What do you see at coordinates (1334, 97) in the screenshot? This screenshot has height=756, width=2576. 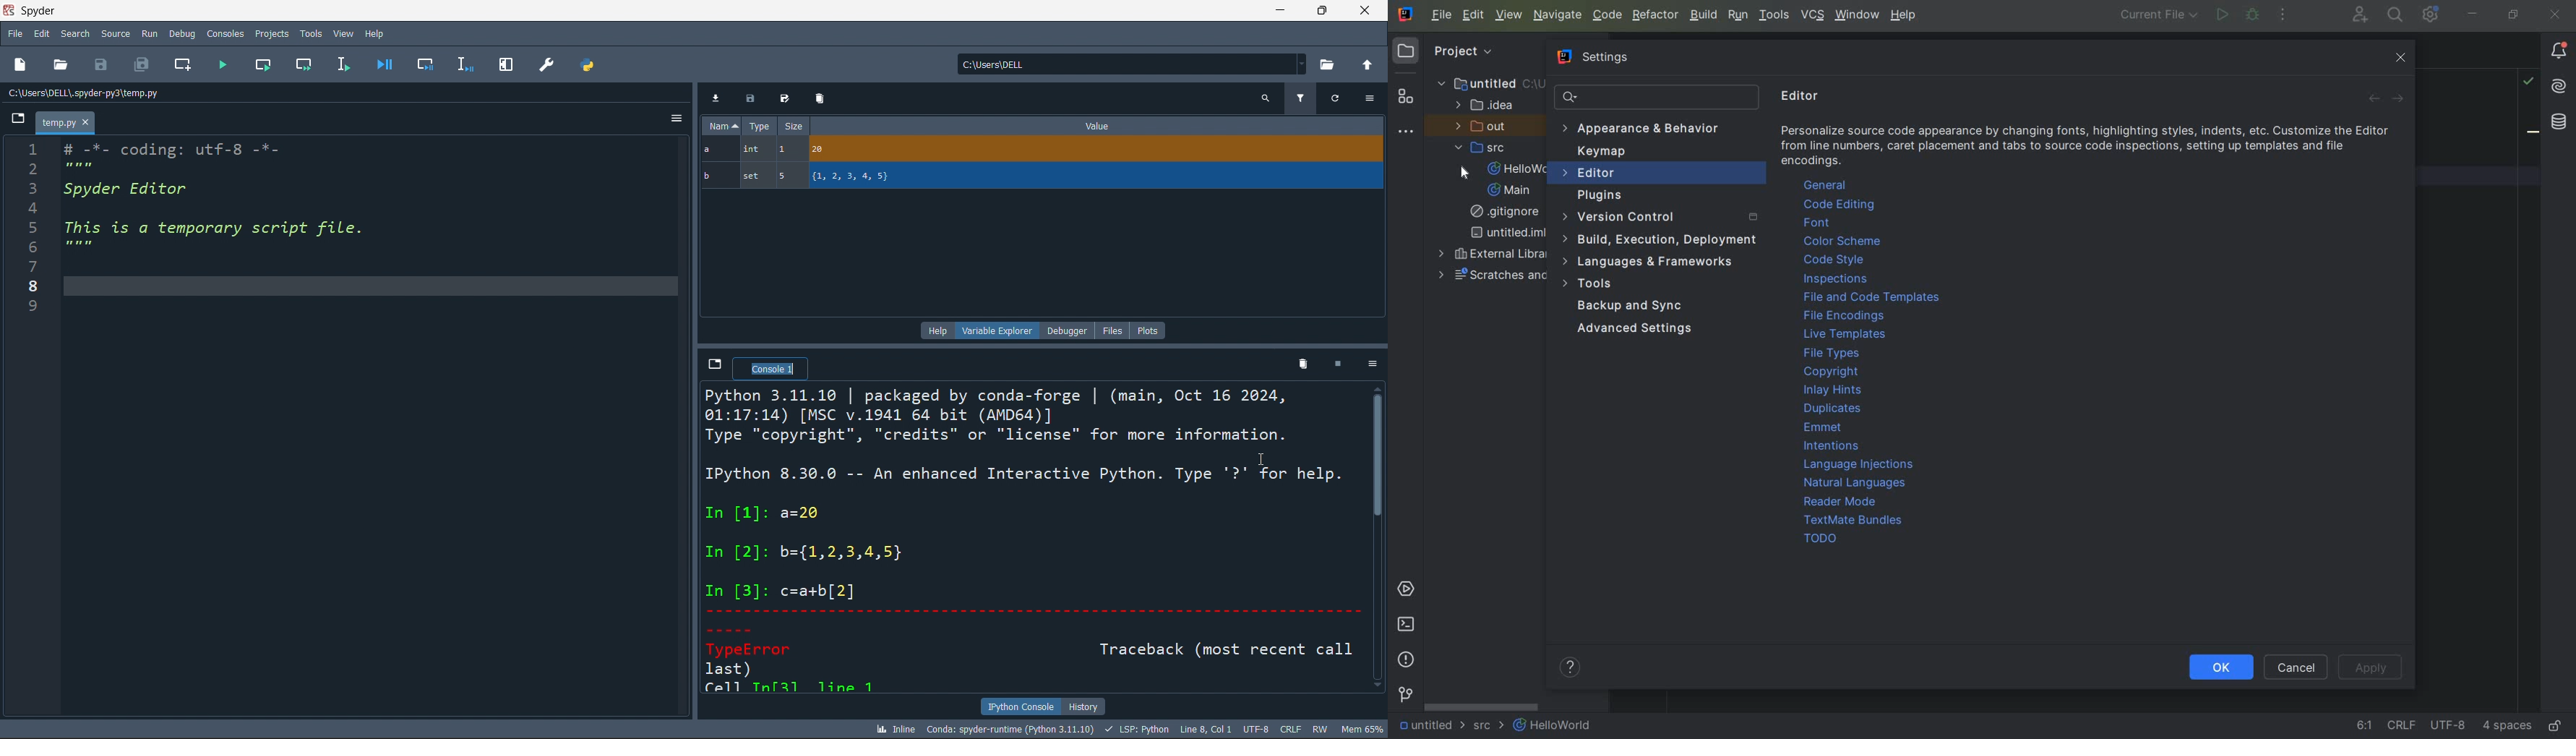 I see `refresh ` at bounding box center [1334, 97].